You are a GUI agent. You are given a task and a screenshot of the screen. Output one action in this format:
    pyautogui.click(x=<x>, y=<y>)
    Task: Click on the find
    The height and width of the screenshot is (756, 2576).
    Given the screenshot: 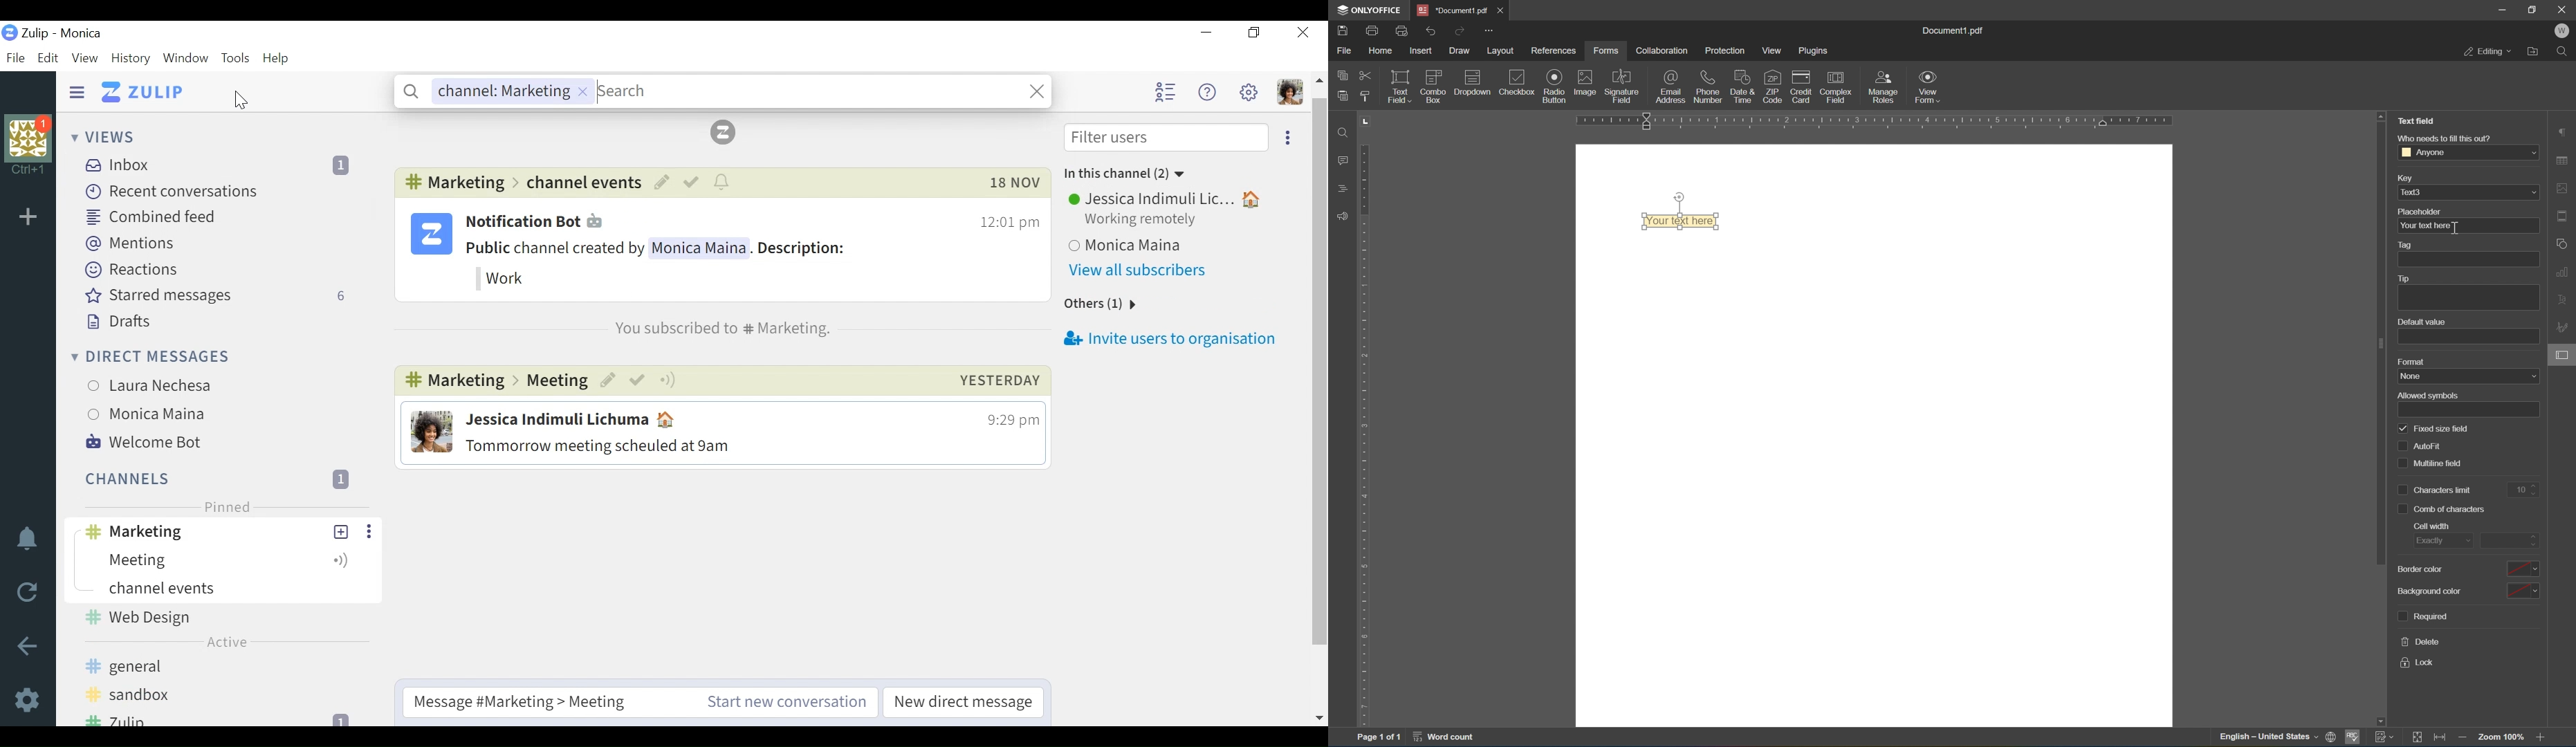 What is the action you would take?
    pyautogui.click(x=1346, y=133)
    